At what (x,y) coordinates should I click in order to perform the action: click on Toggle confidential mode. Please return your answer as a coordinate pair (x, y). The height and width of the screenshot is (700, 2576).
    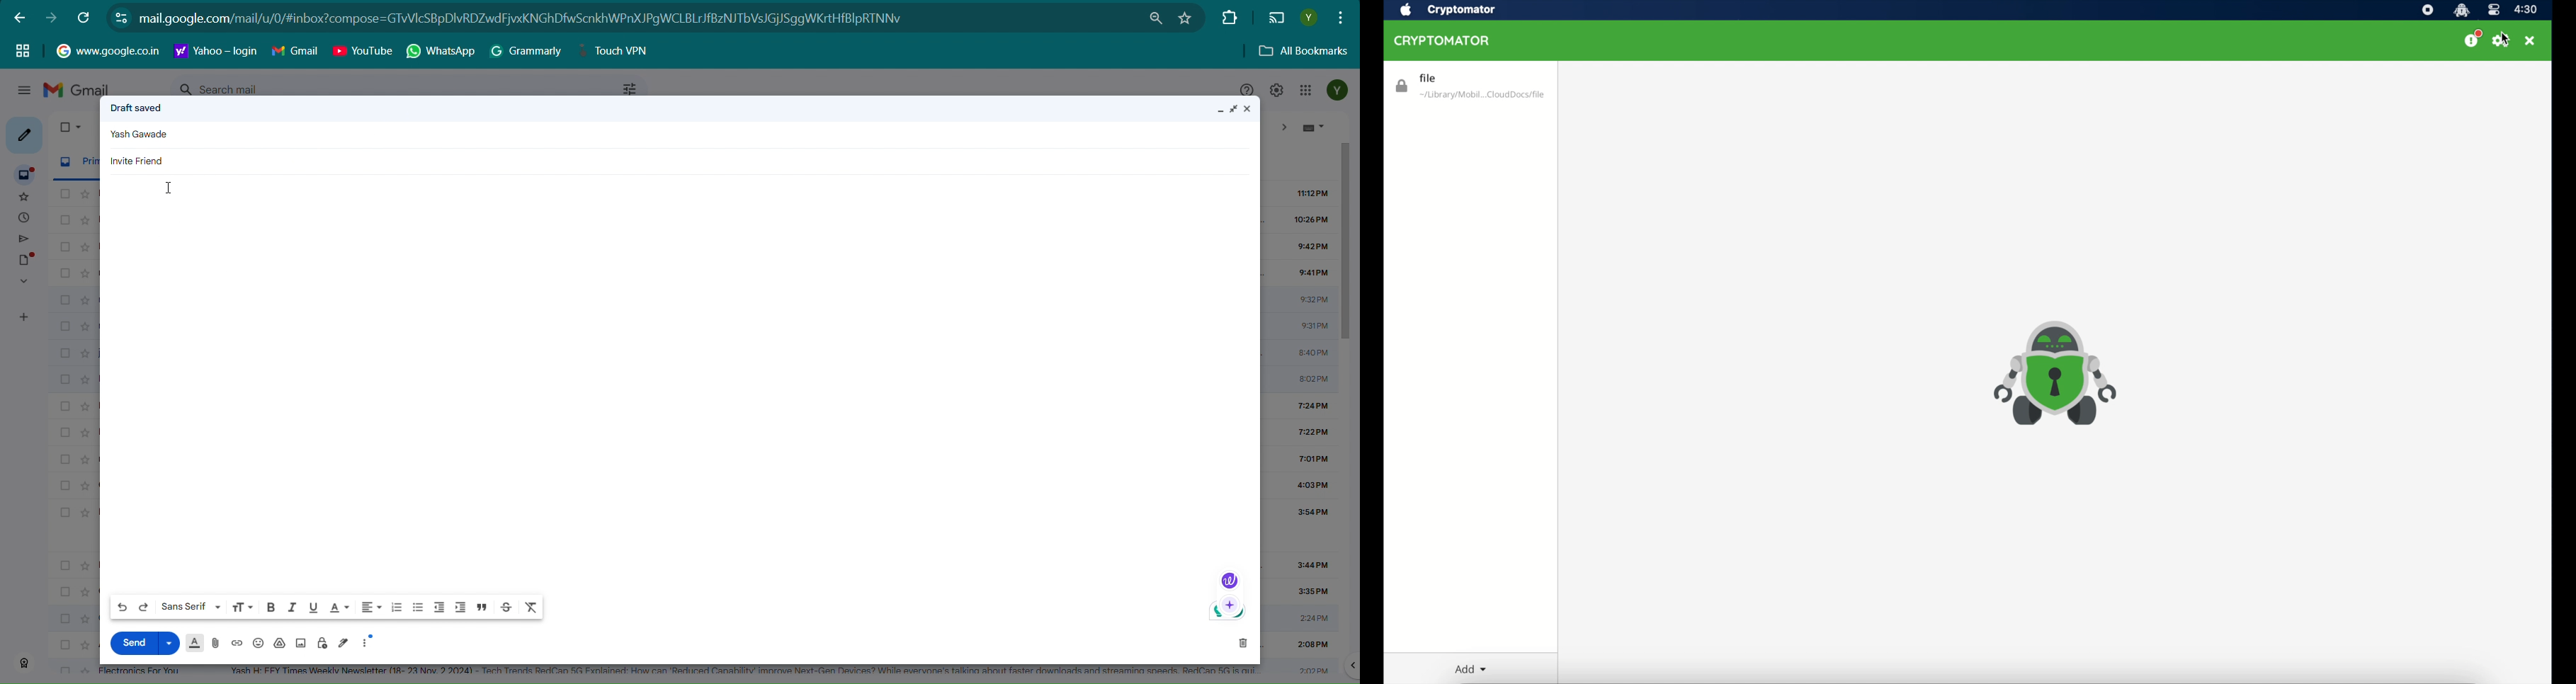
    Looking at the image, I should click on (323, 643).